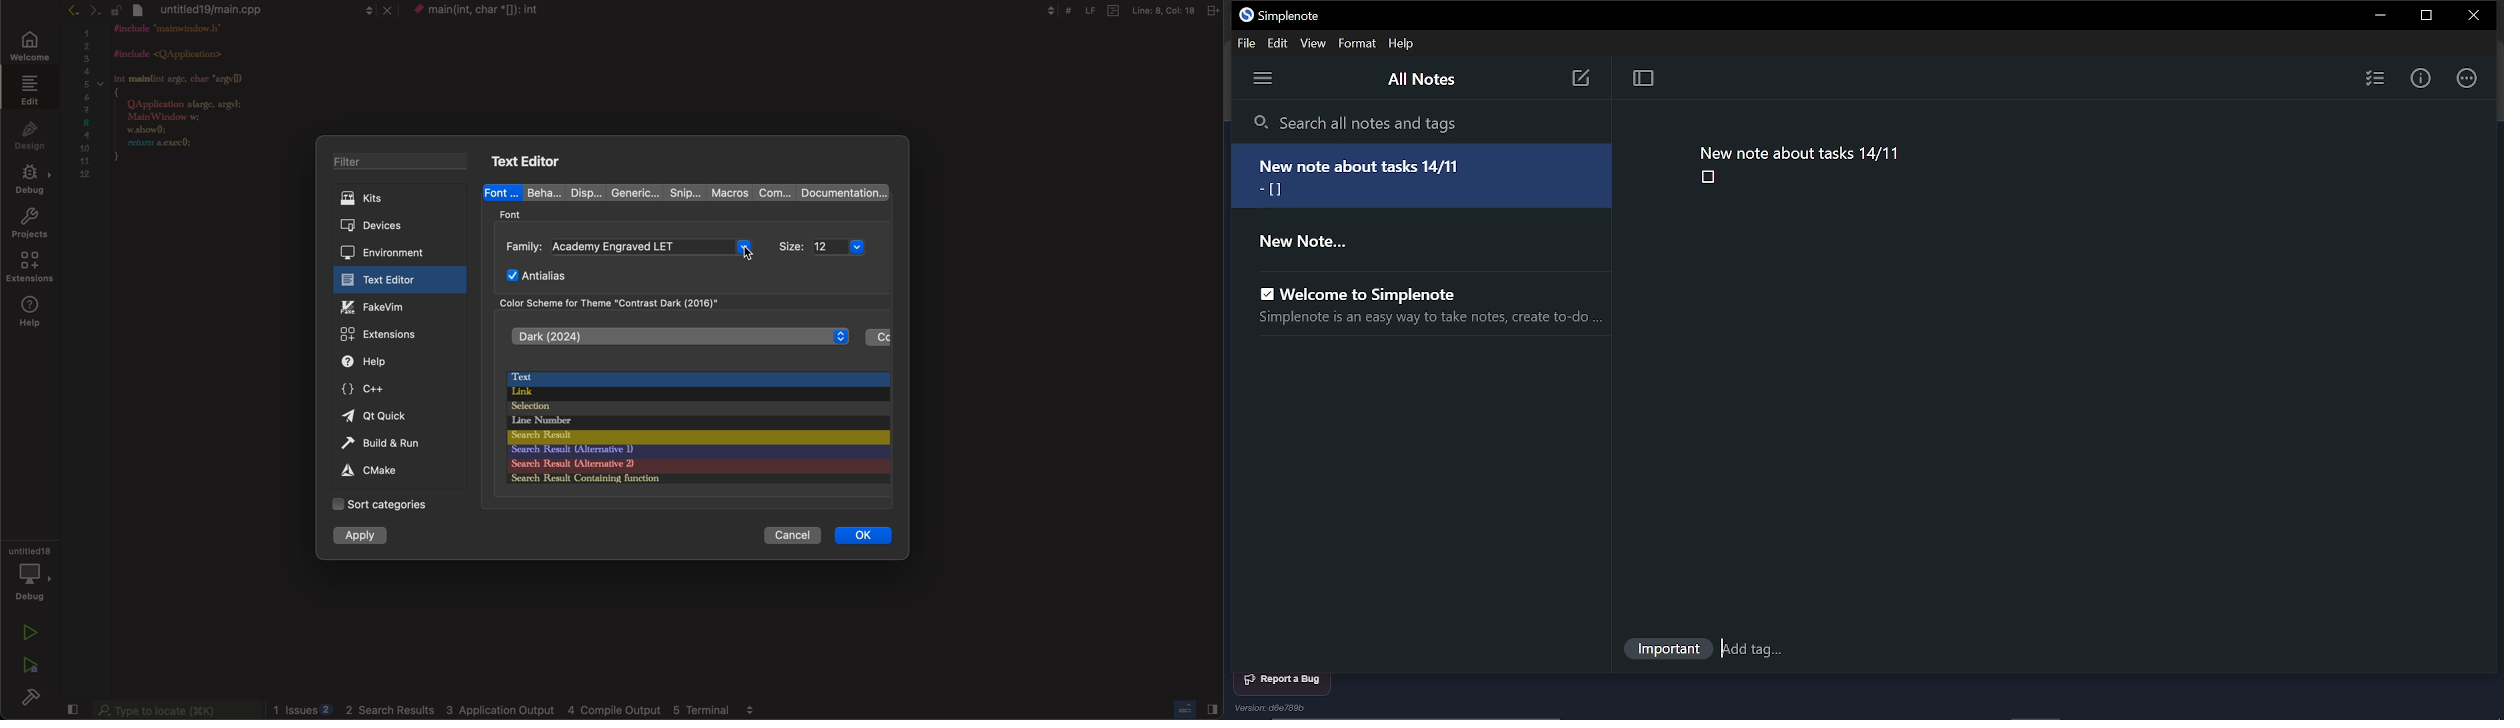 Image resolution: width=2520 pixels, height=728 pixels. What do you see at coordinates (1197, 710) in the screenshot?
I see `close sidebar` at bounding box center [1197, 710].